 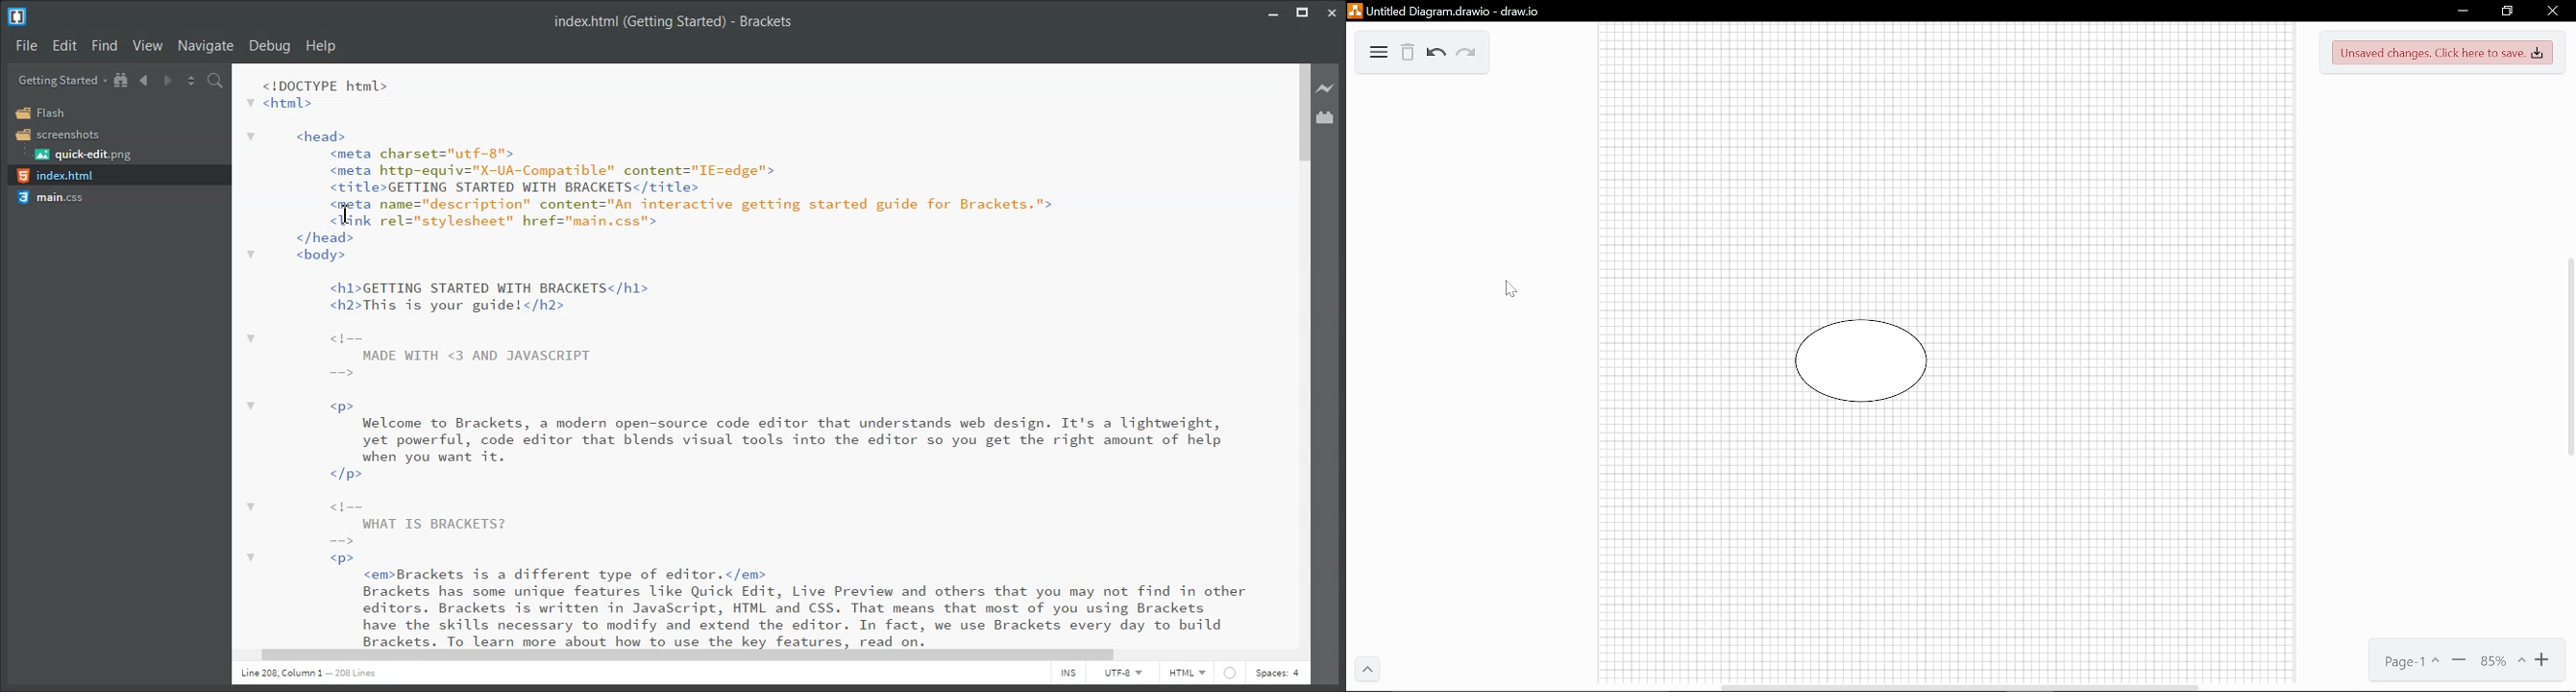 I want to click on Undo, so click(x=1435, y=54).